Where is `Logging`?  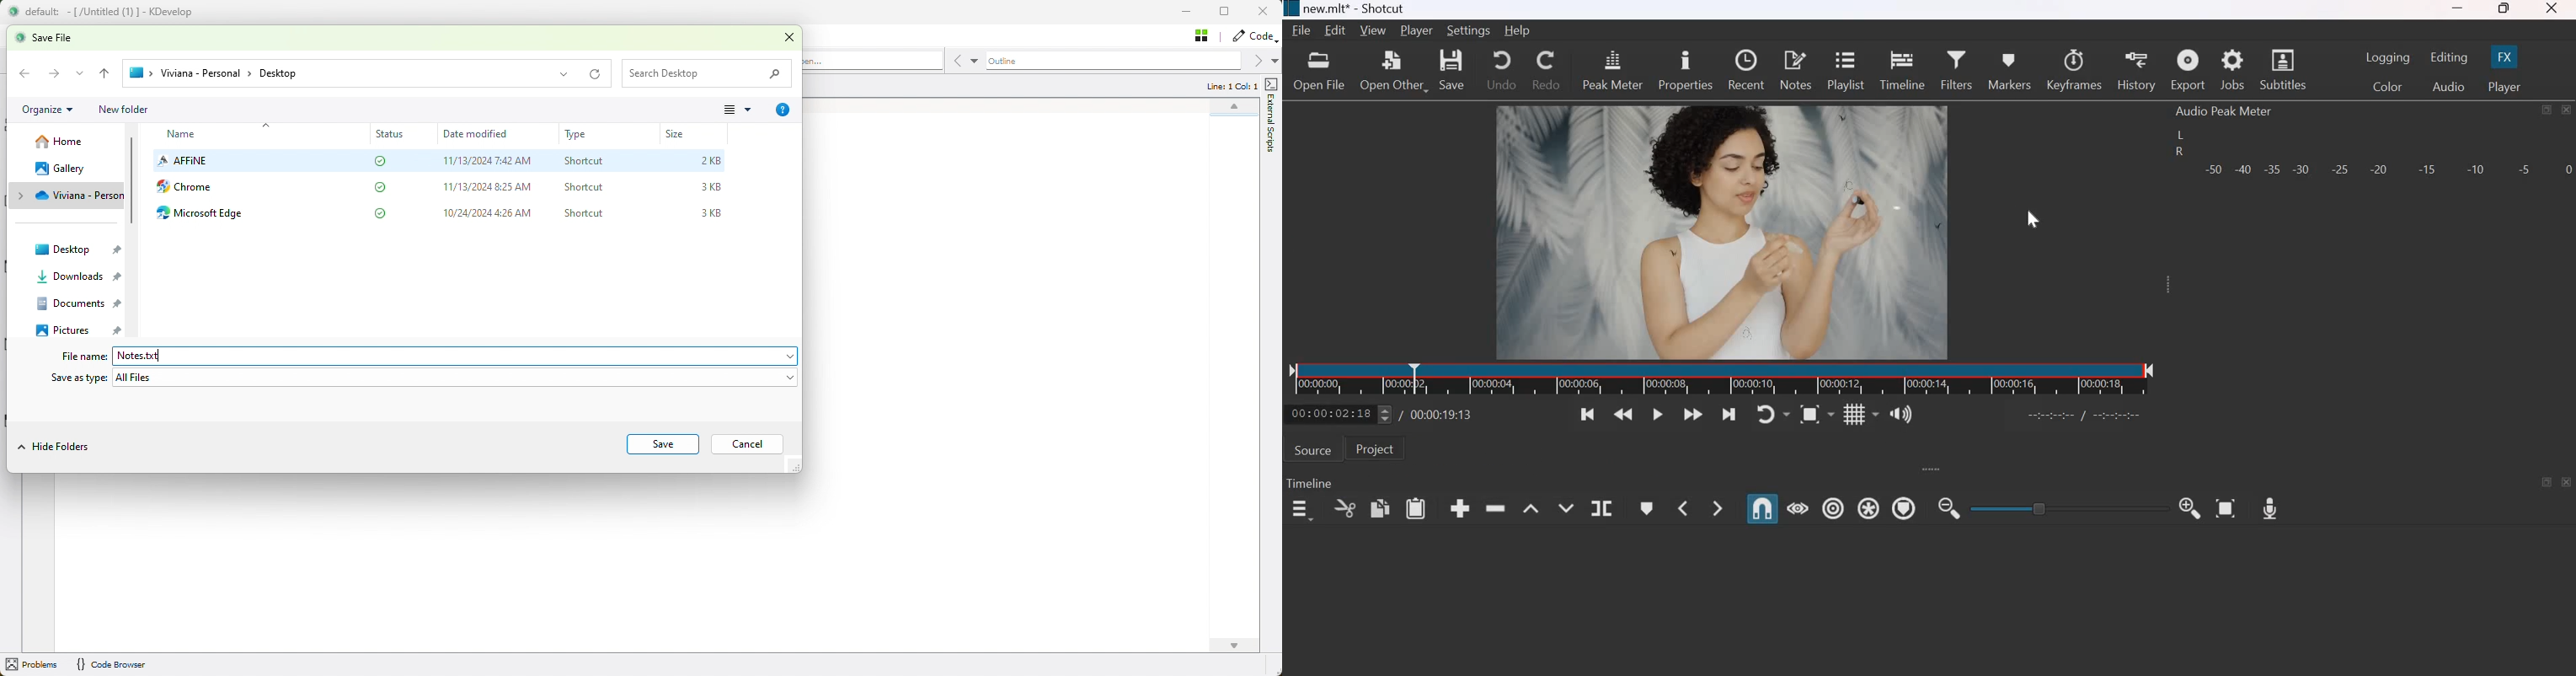 Logging is located at coordinates (2389, 57).